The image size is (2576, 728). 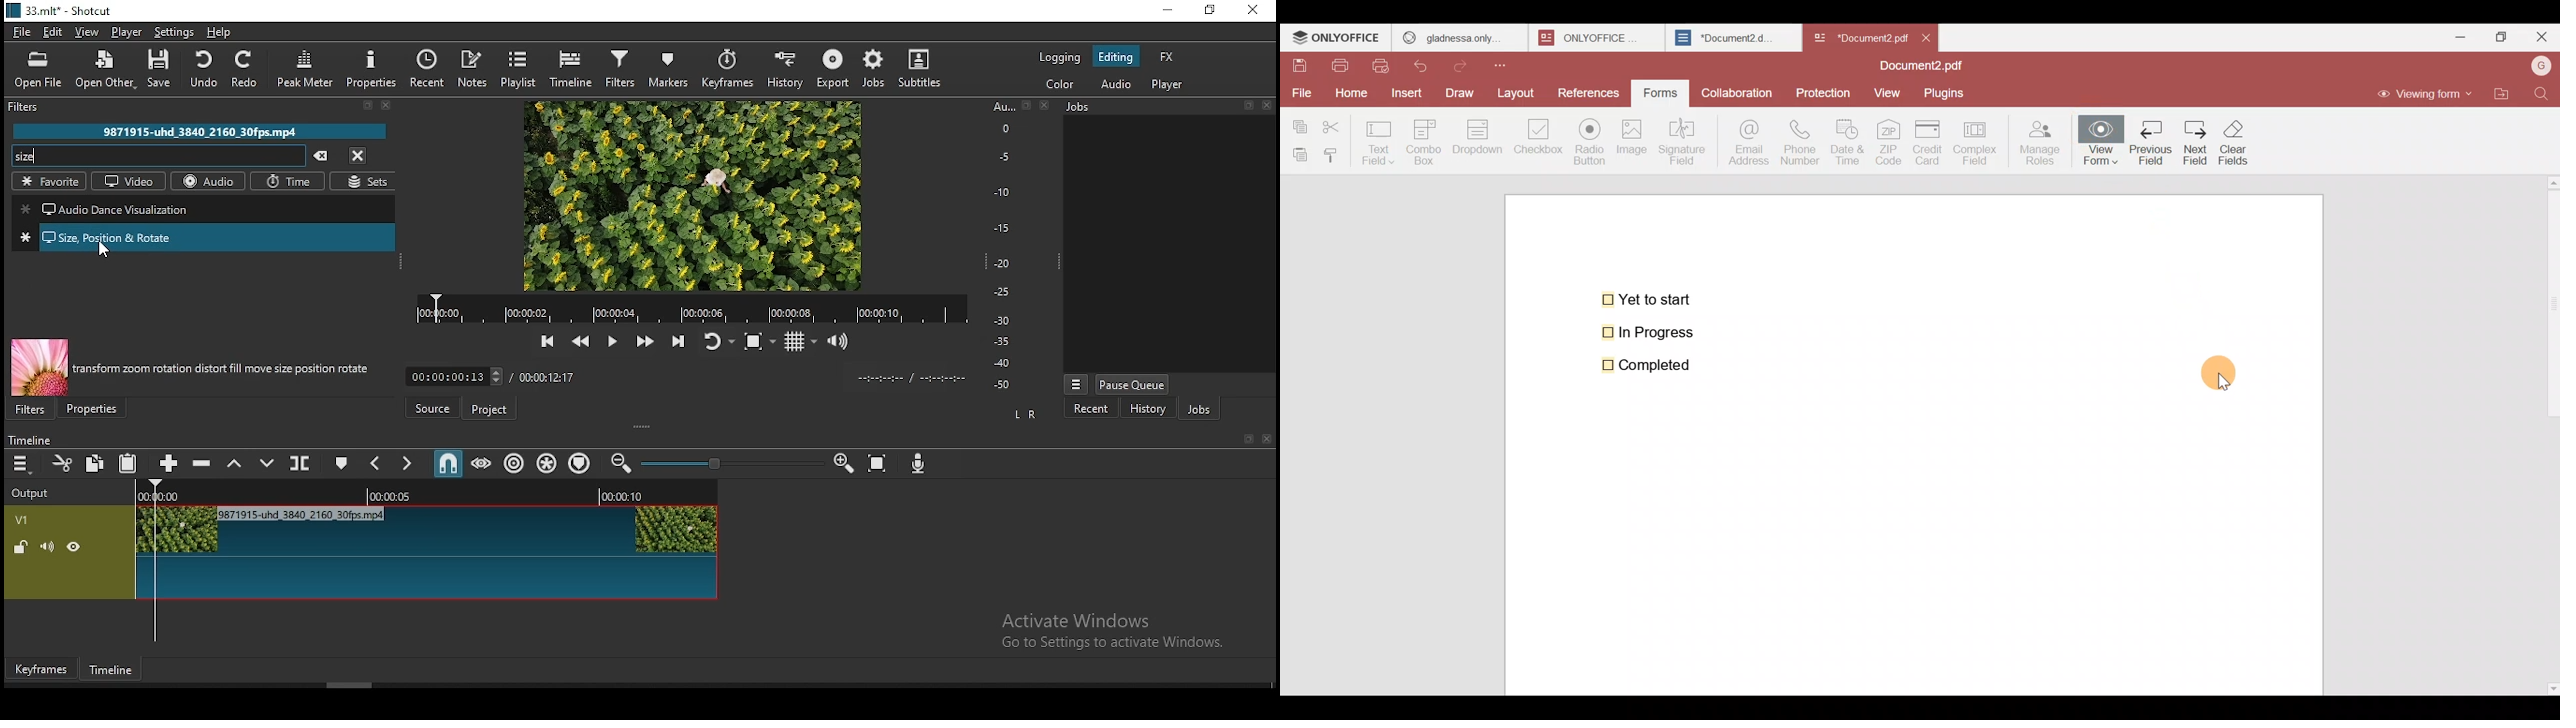 I want to click on Close, so click(x=1932, y=37).